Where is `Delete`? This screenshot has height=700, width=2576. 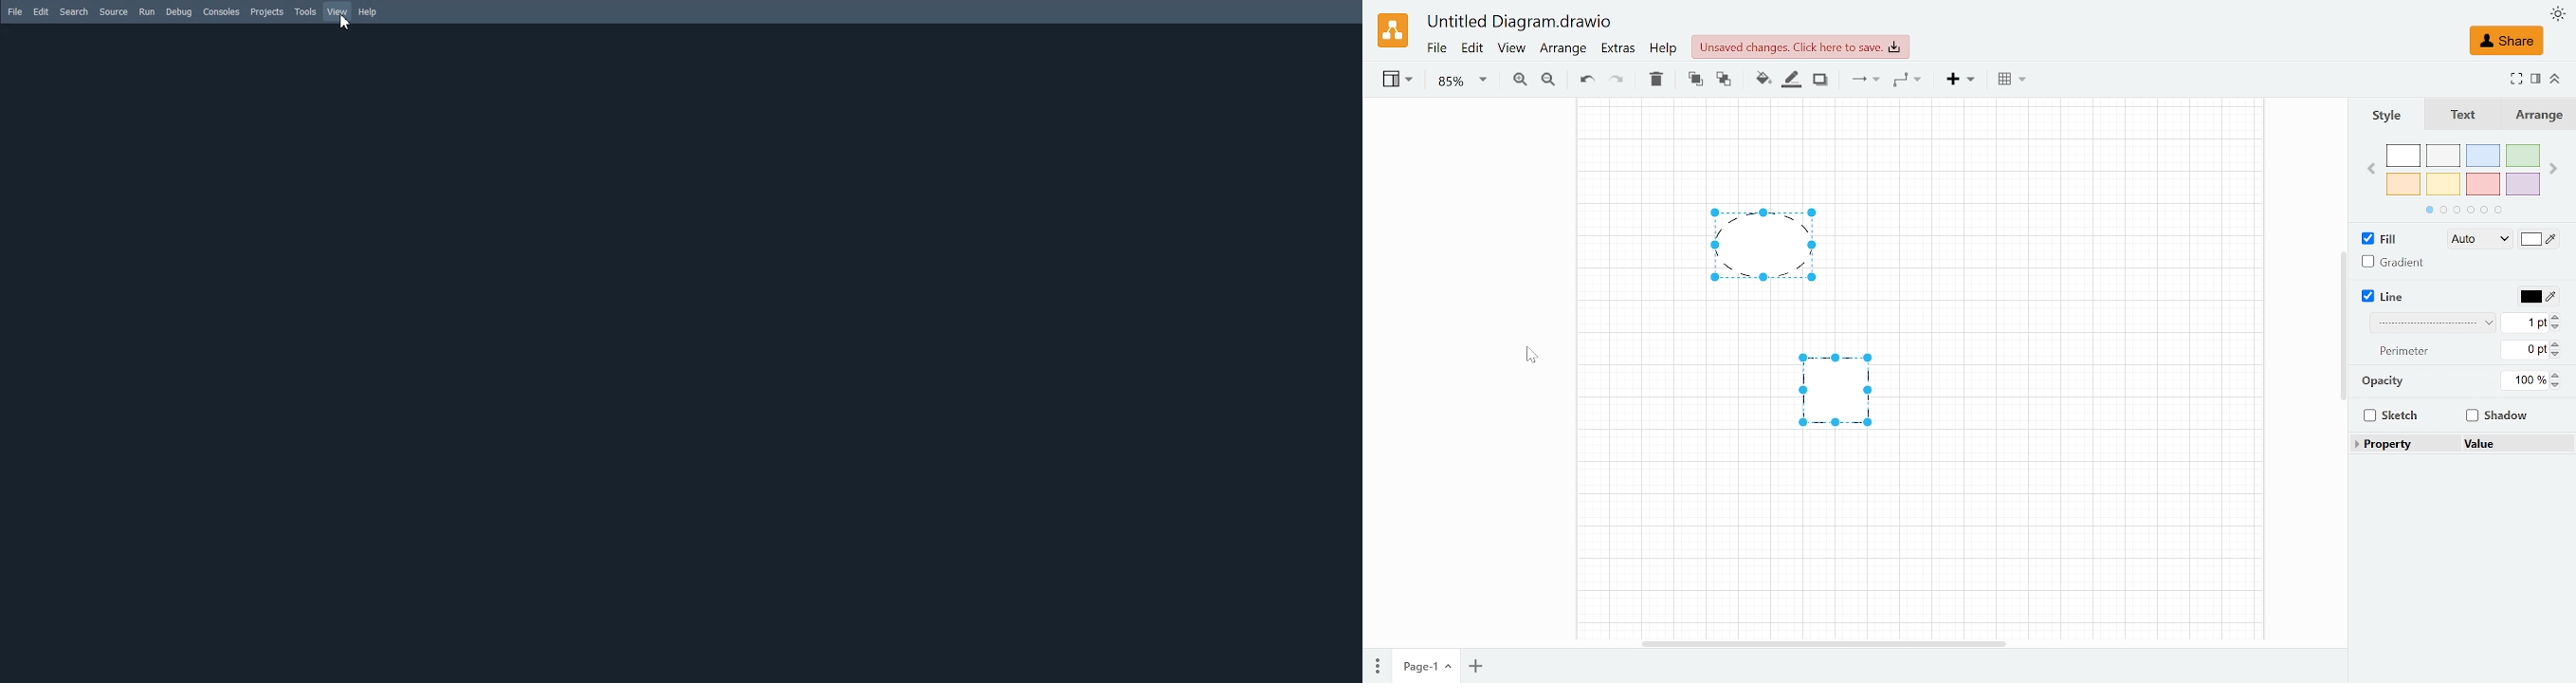 Delete is located at coordinates (1653, 80).